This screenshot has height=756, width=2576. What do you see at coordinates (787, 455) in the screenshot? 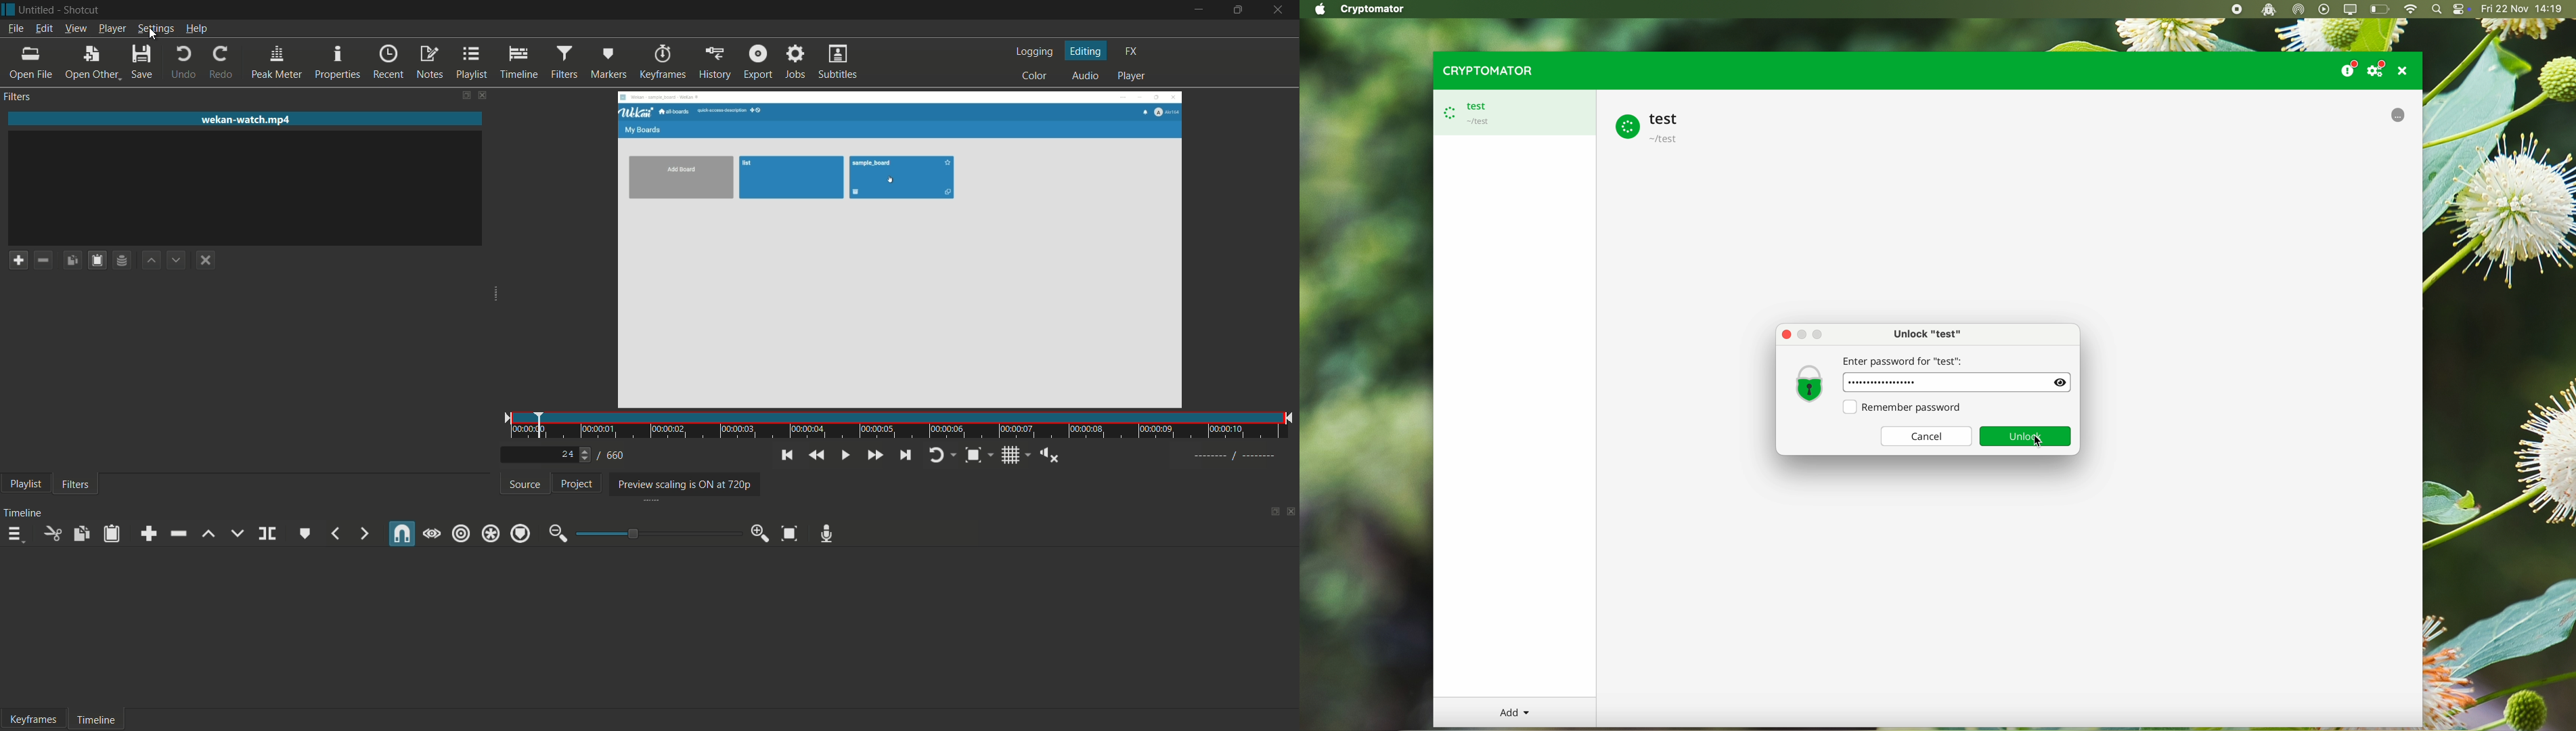
I see `skip to the previous point` at bounding box center [787, 455].